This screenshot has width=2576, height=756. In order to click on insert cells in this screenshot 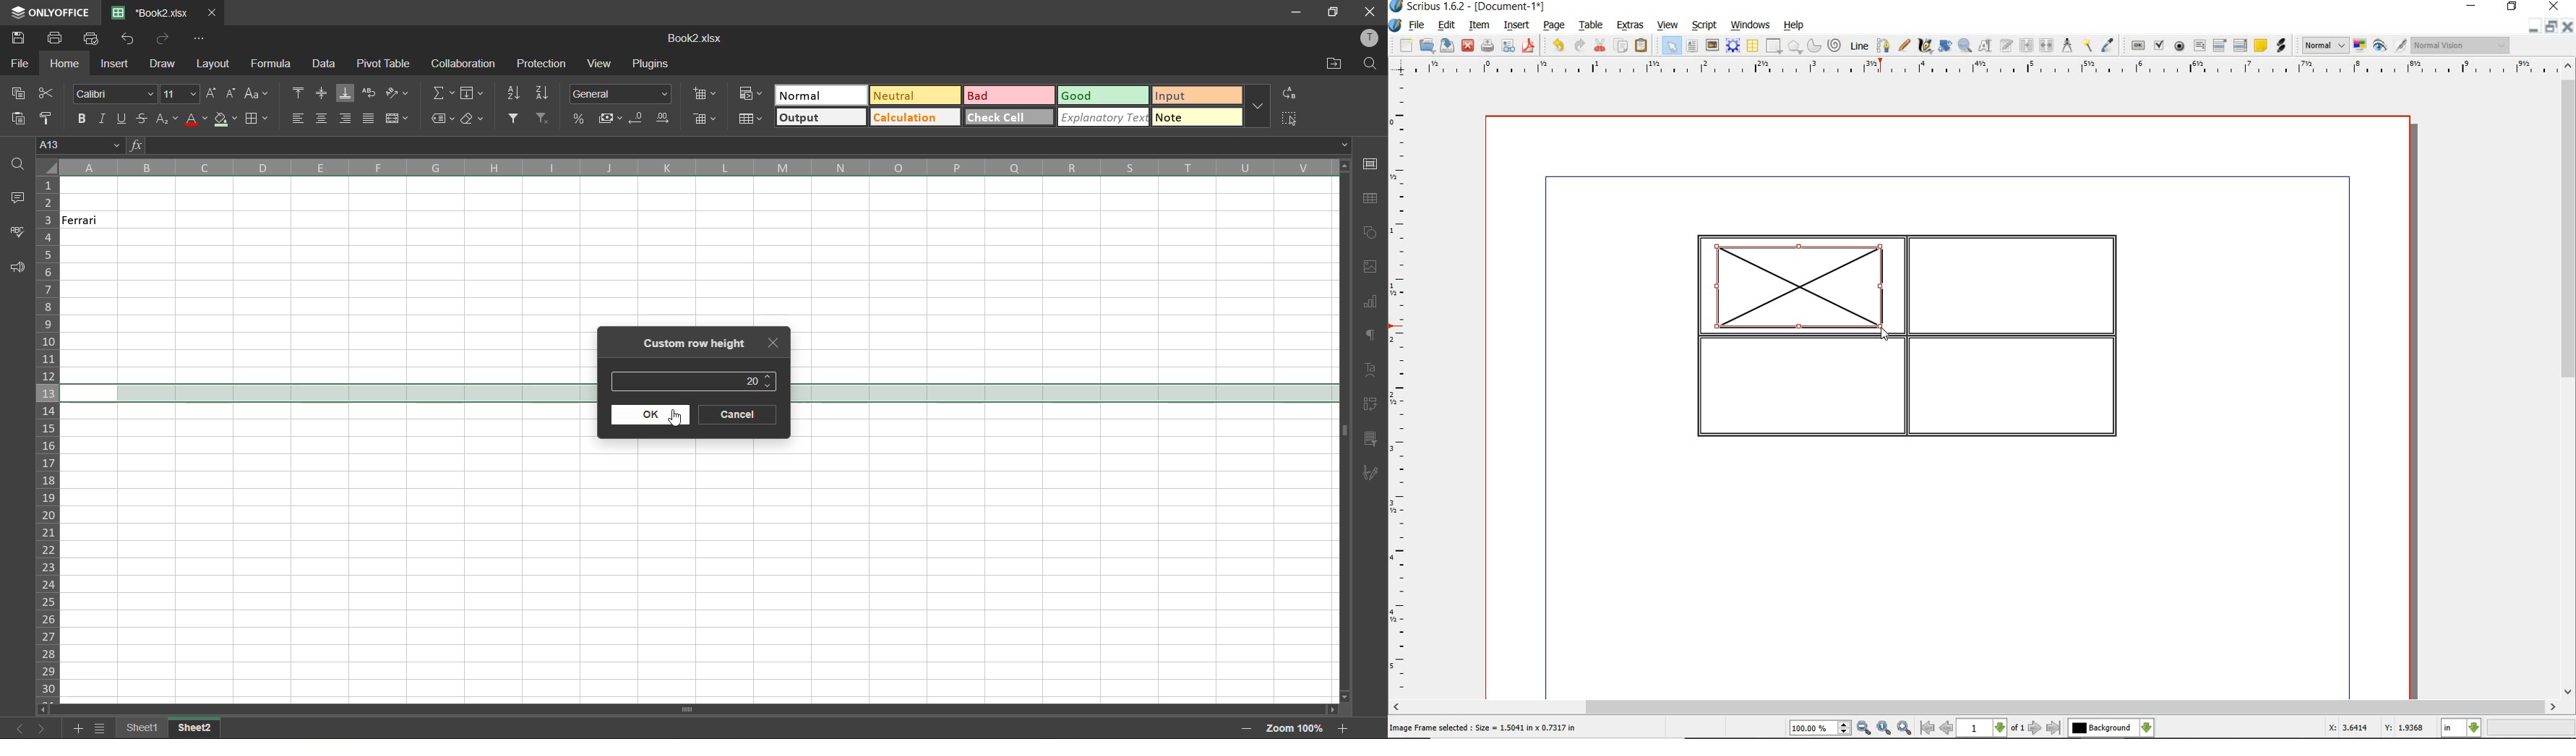, I will do `click(706, 95)`.